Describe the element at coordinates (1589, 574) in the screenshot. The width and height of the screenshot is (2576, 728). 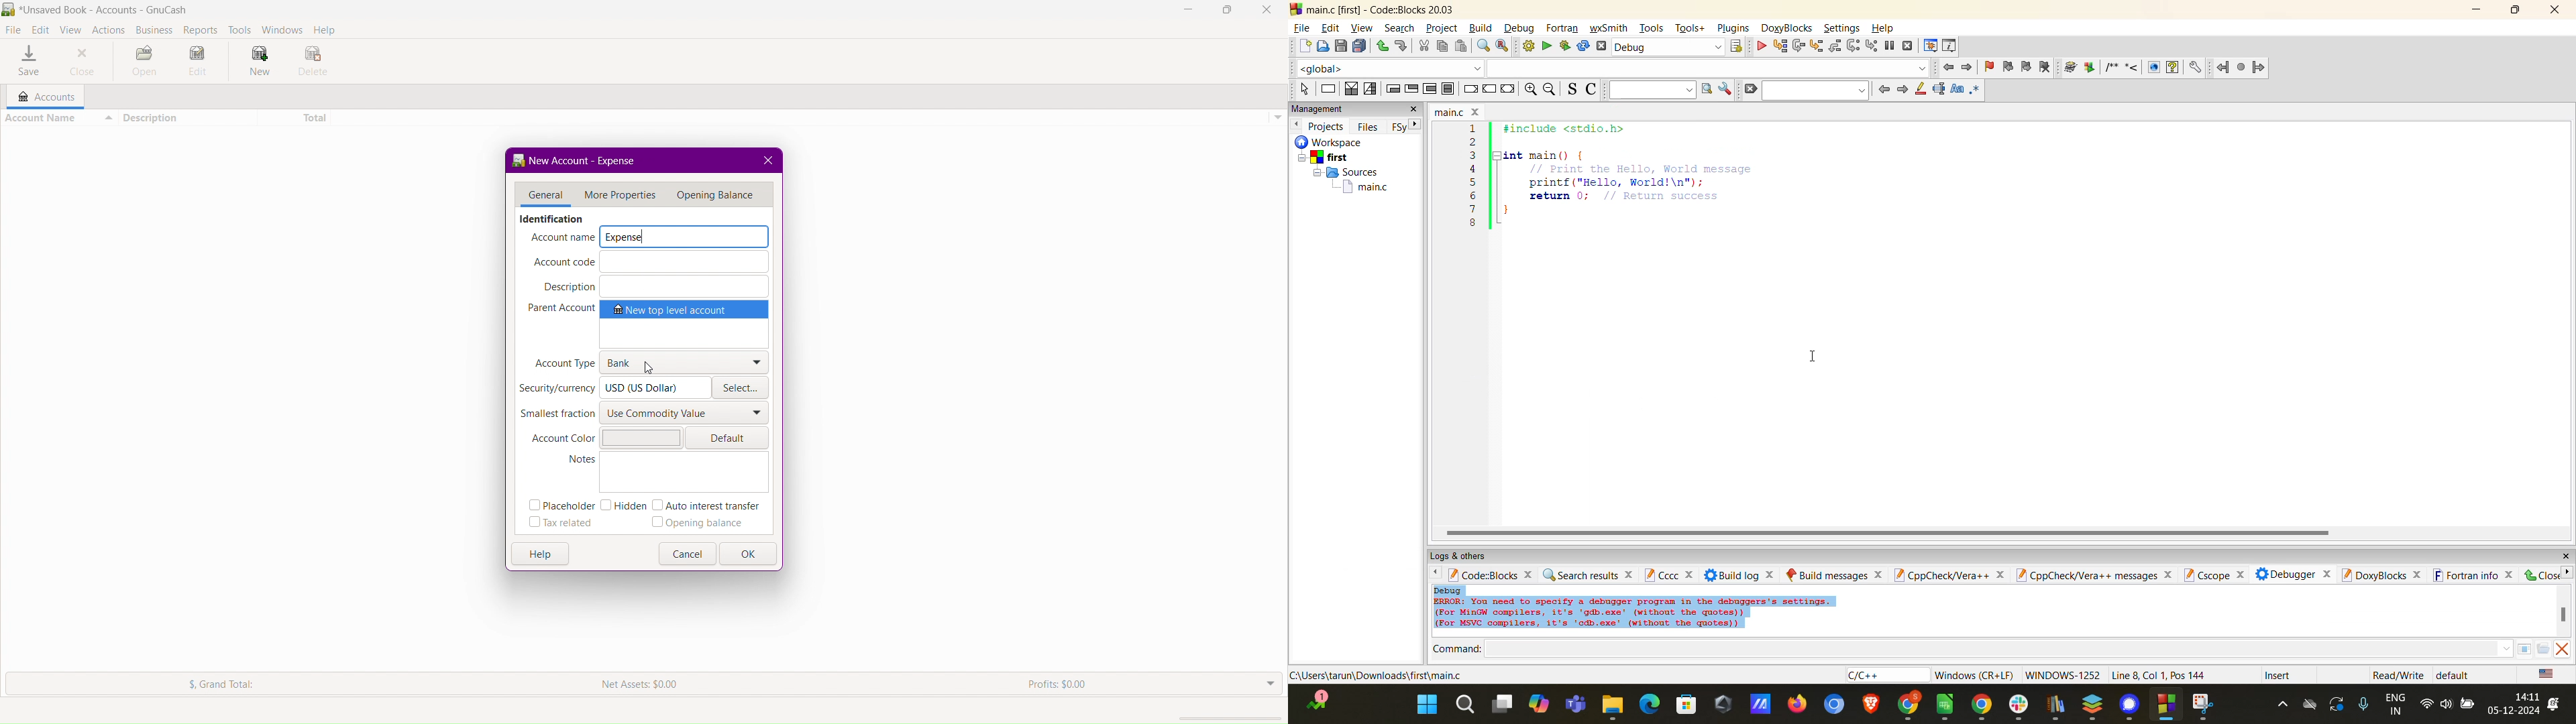
I see `search results` at that location.